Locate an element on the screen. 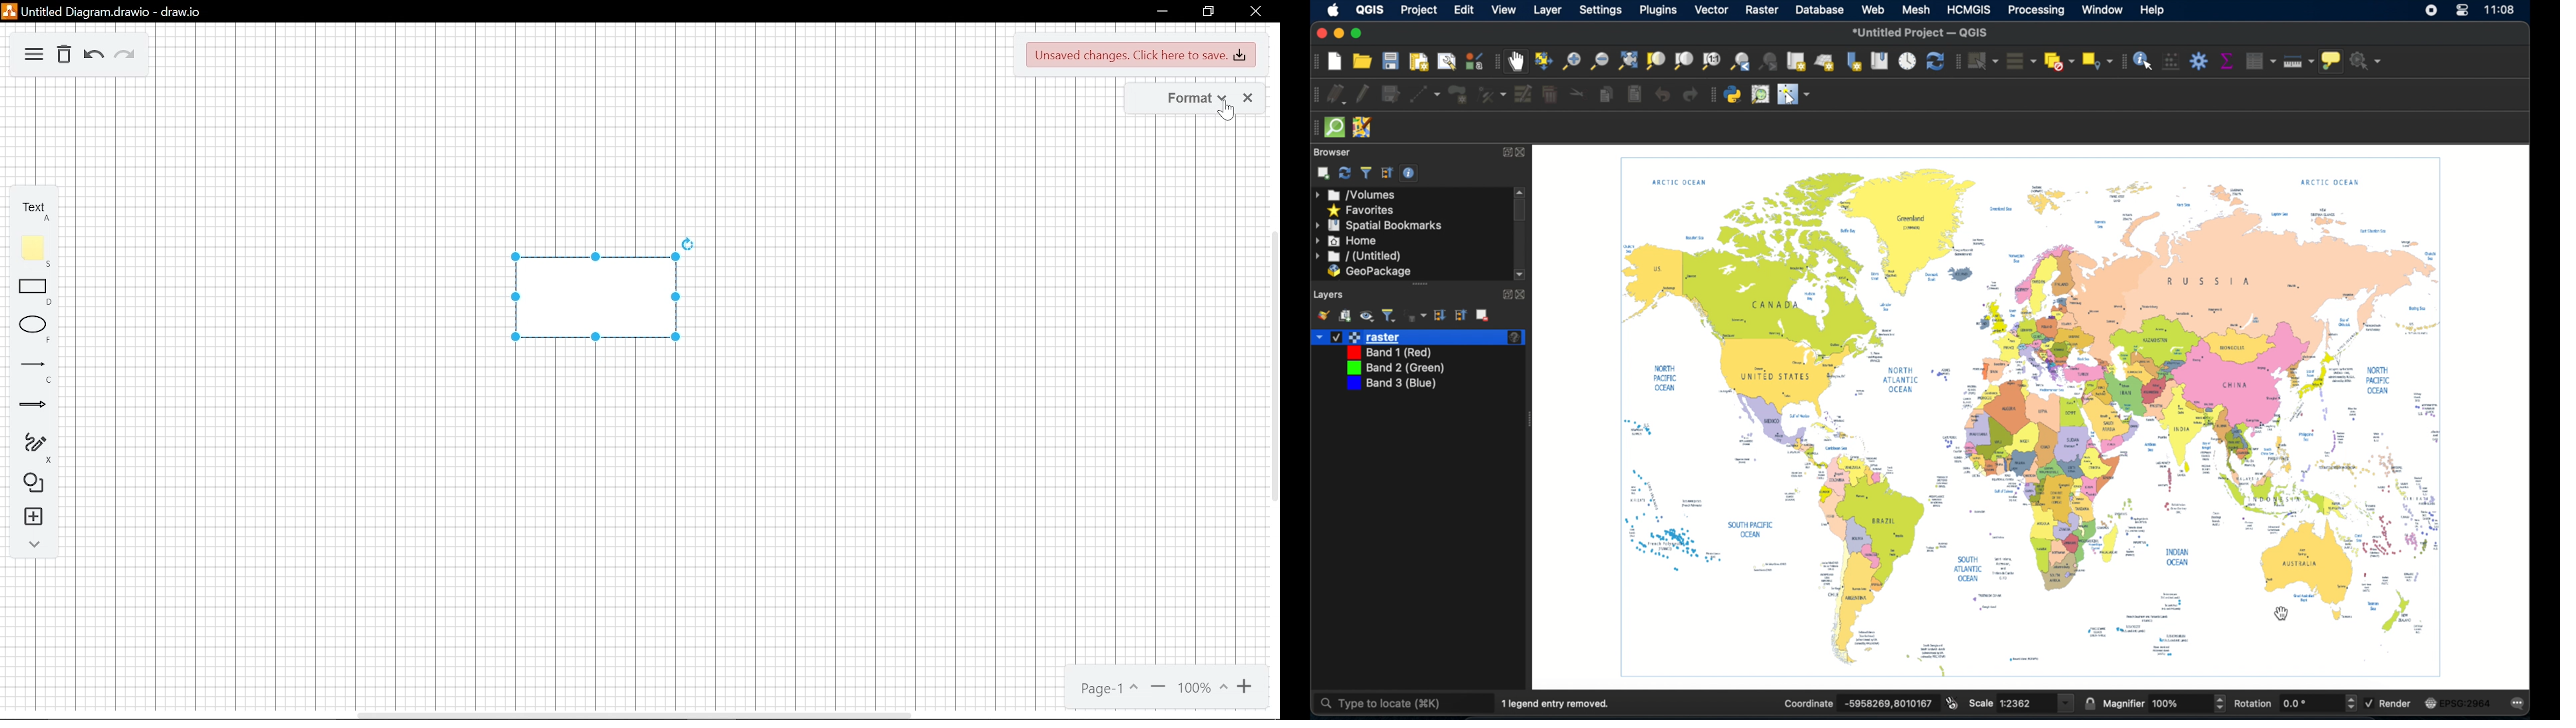 The width and height of the screenshot is (2576, 728). toggle extents and mouse position display is located at coordinates (1953, 702).